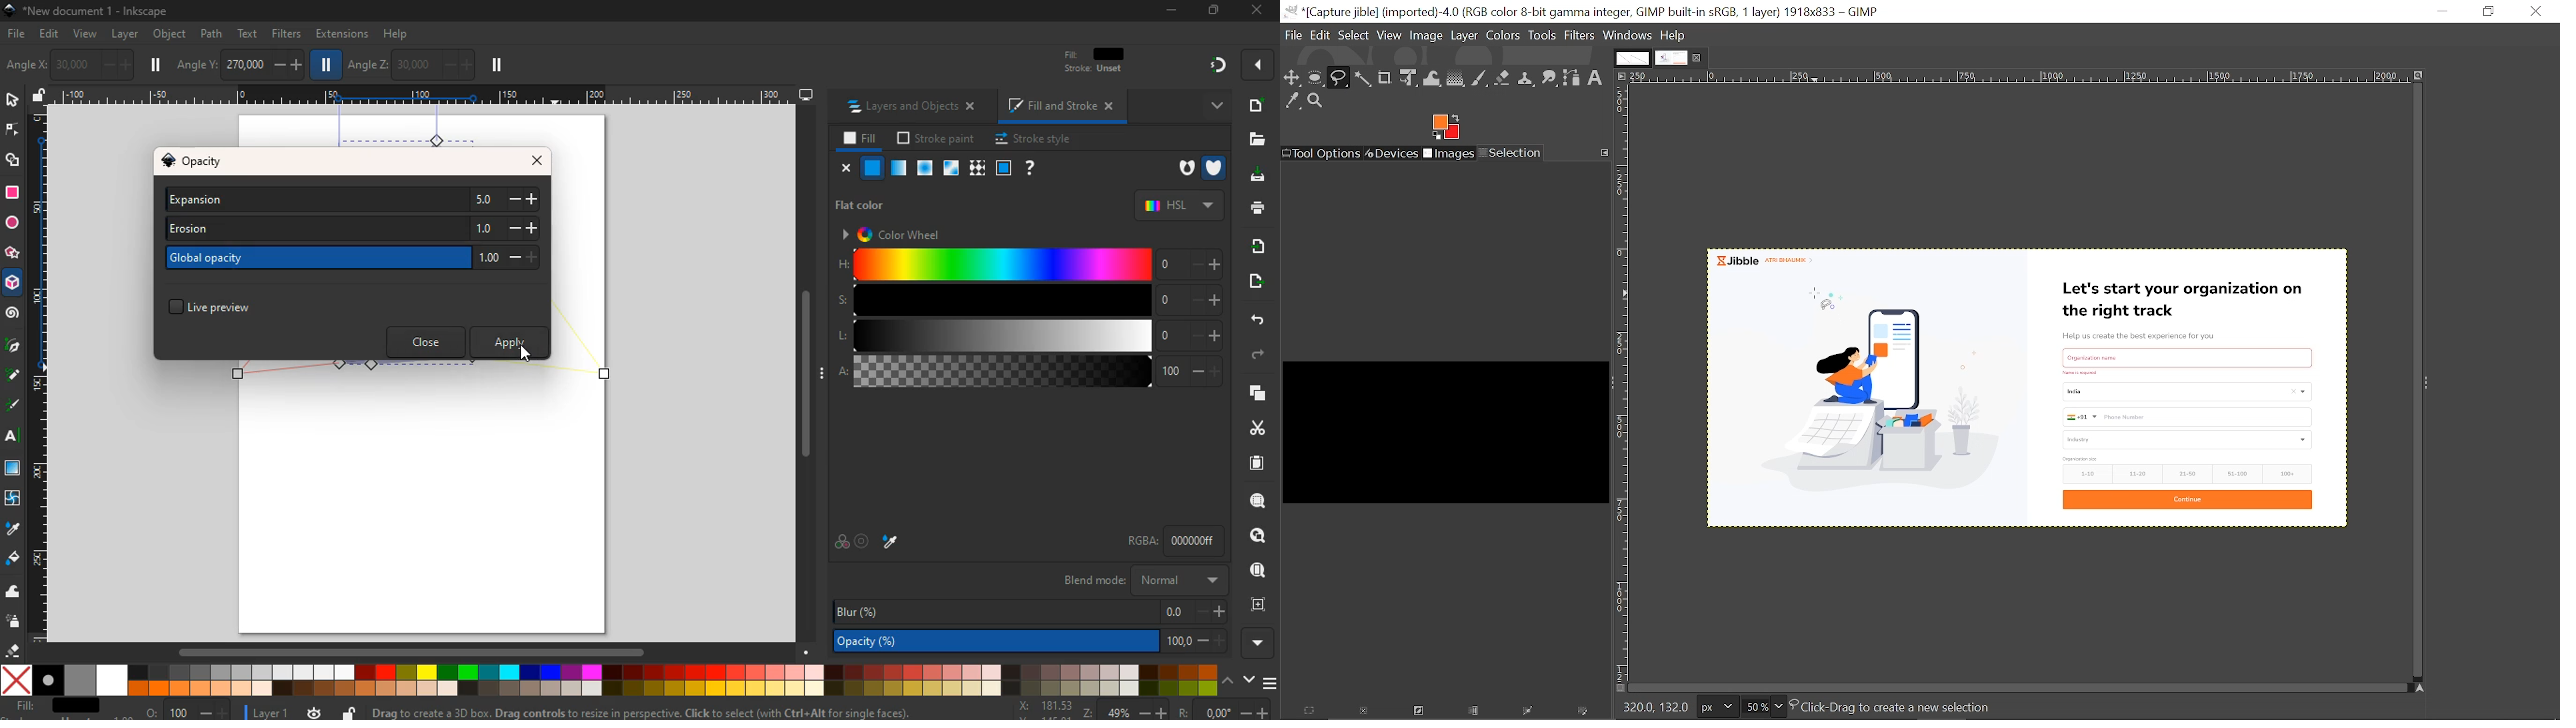 The image size is (2576, 728). What do you see at coordinates (1212, 11) in the screenshot?
I see `Restore` at bounding box center [1212, 11].